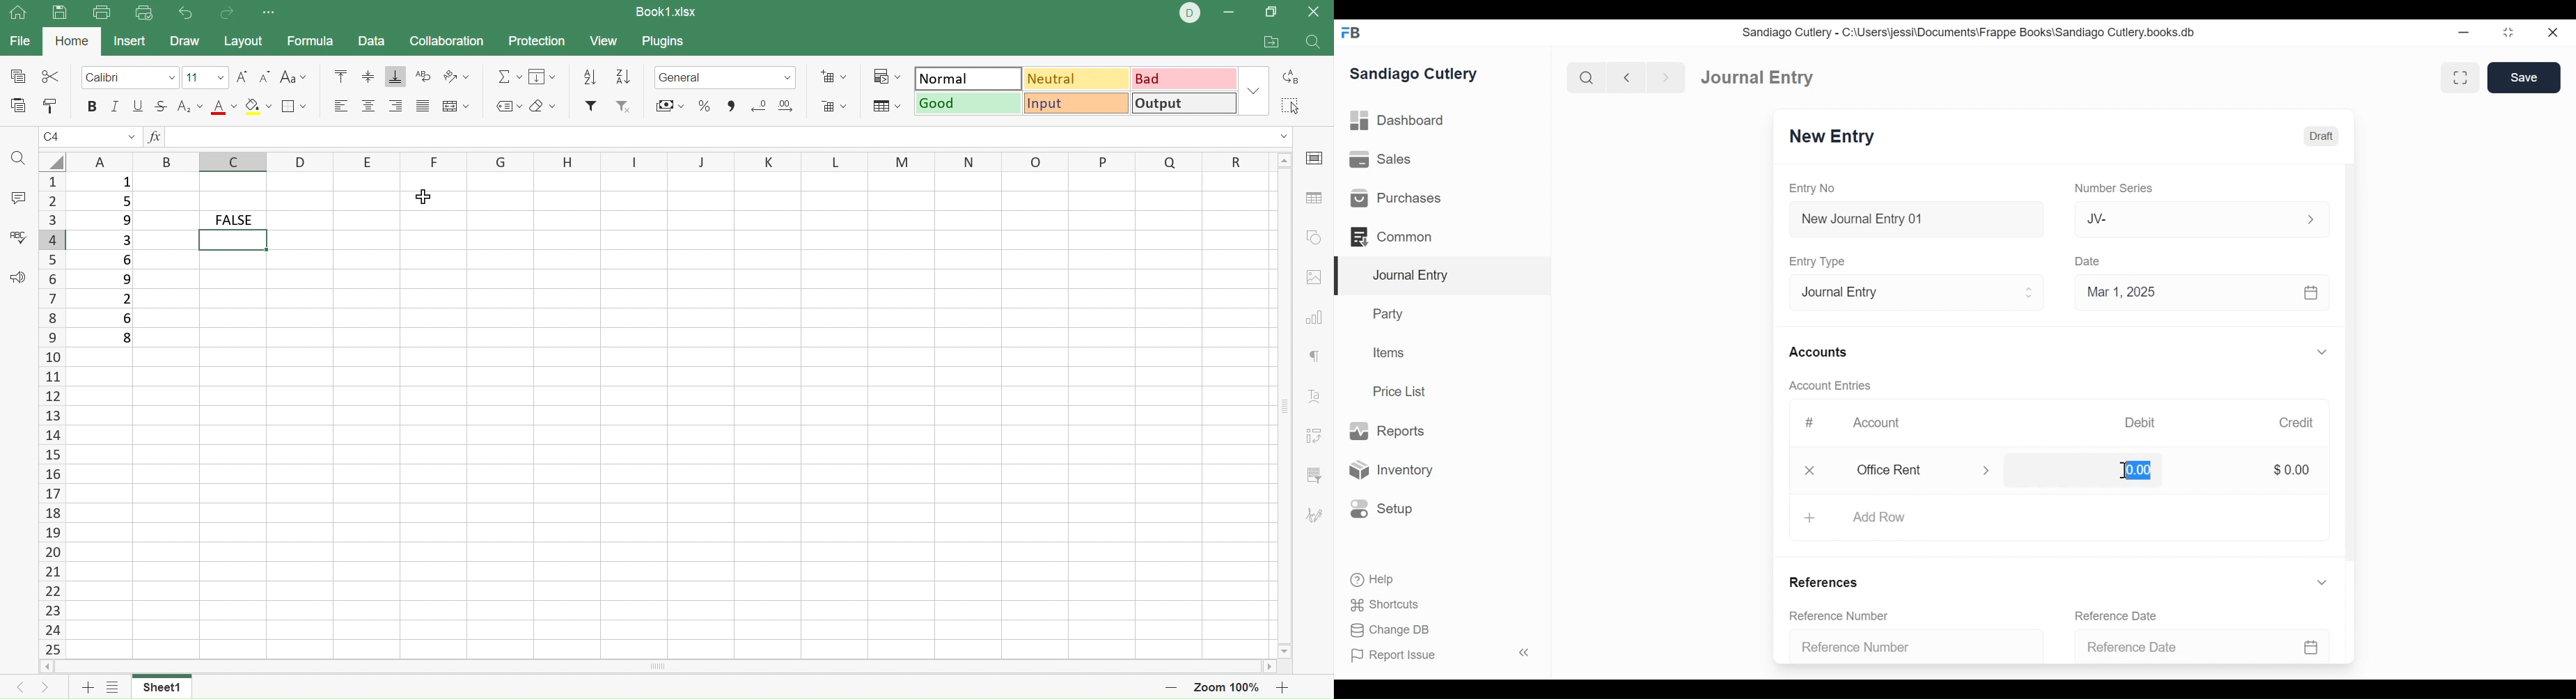 The width and height of the screenshot is (2576, 700). I want to click on FALSE, so click(233, 220).